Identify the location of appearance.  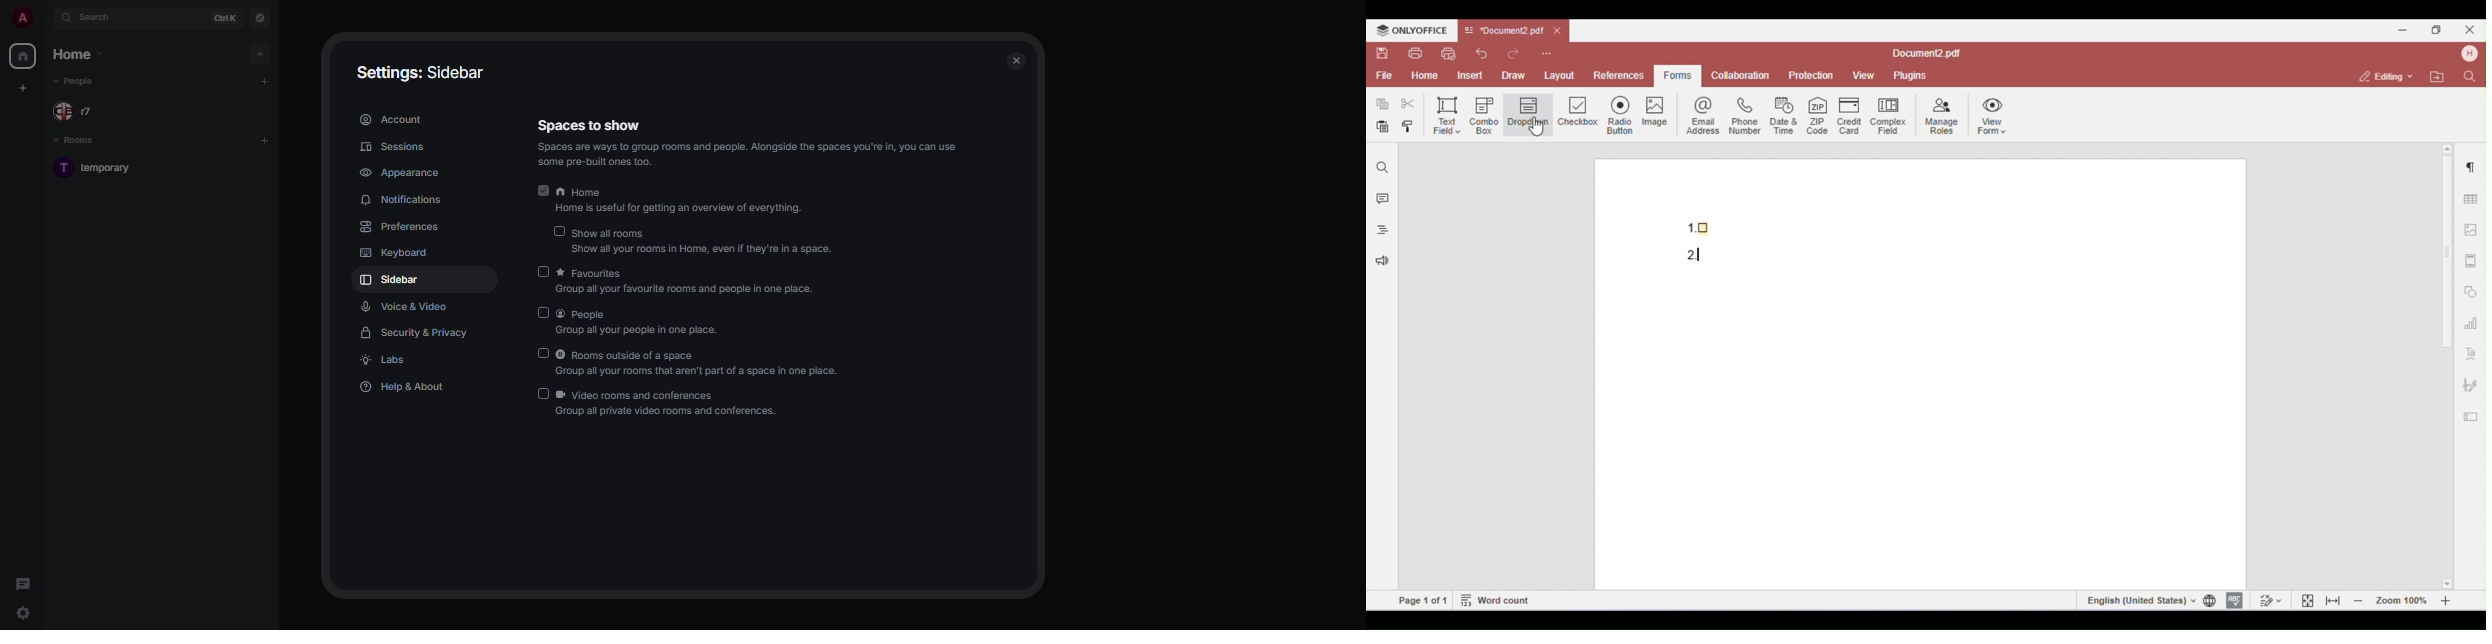
(403, 171).